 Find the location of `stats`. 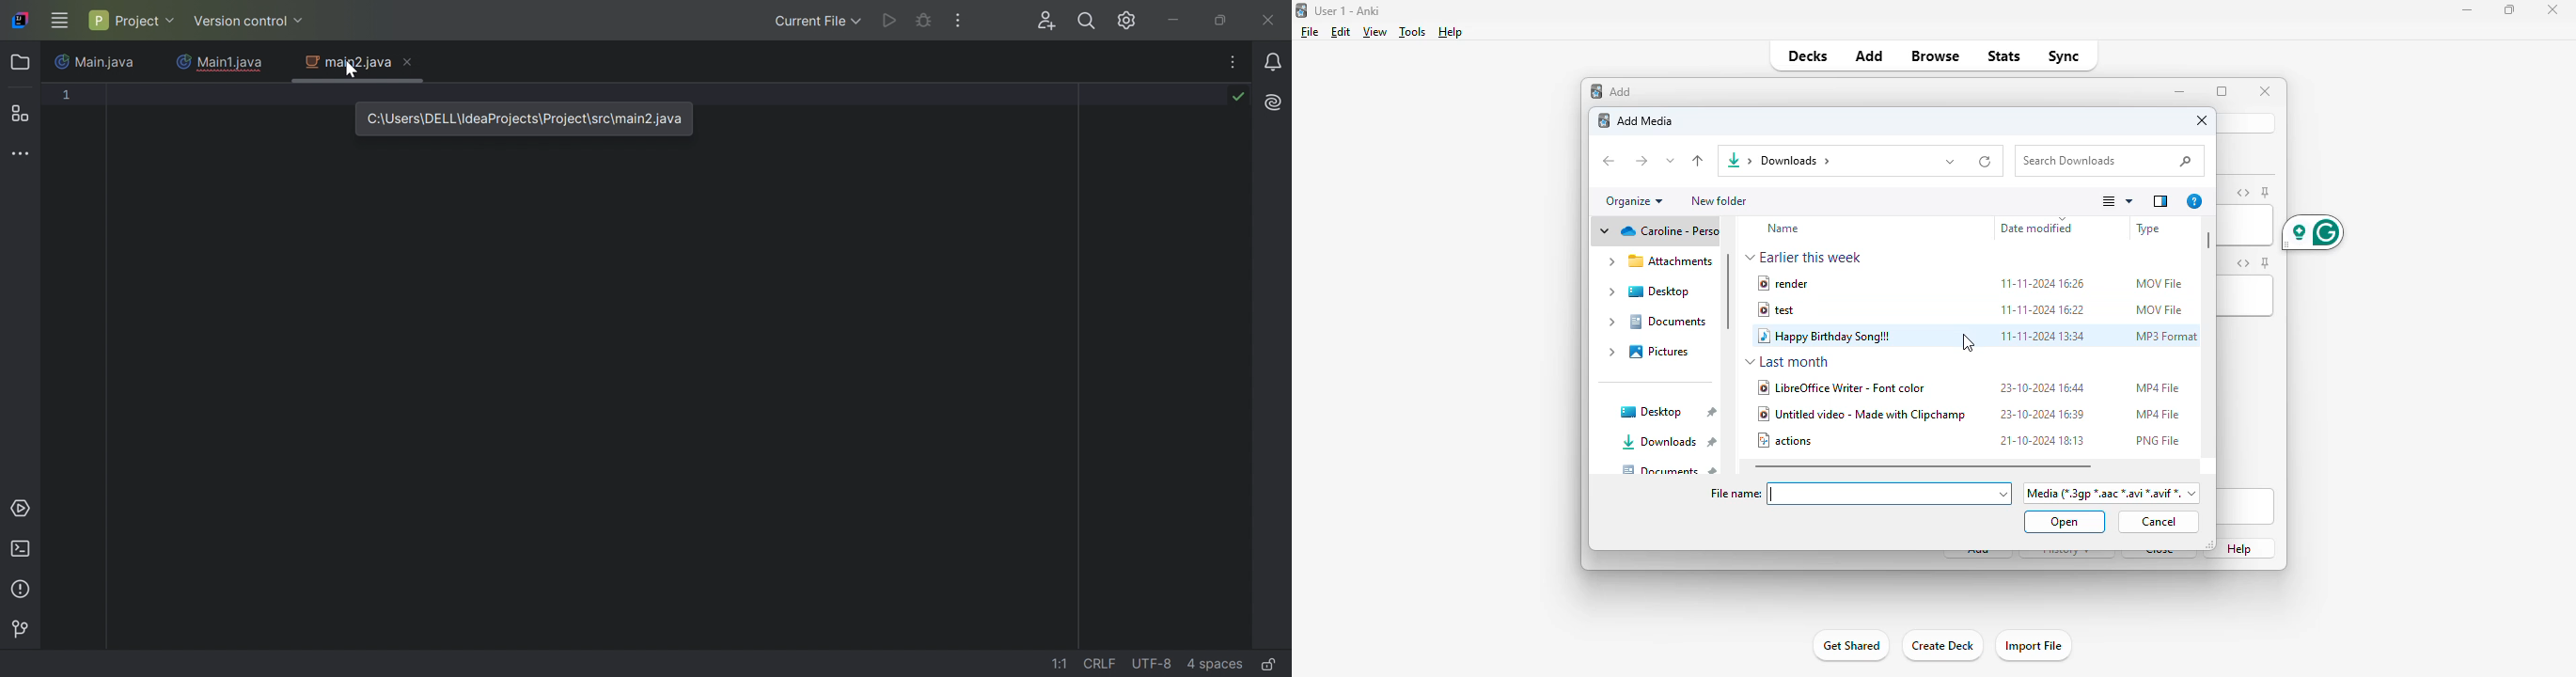

stats is located at coordinates (2003, 56).